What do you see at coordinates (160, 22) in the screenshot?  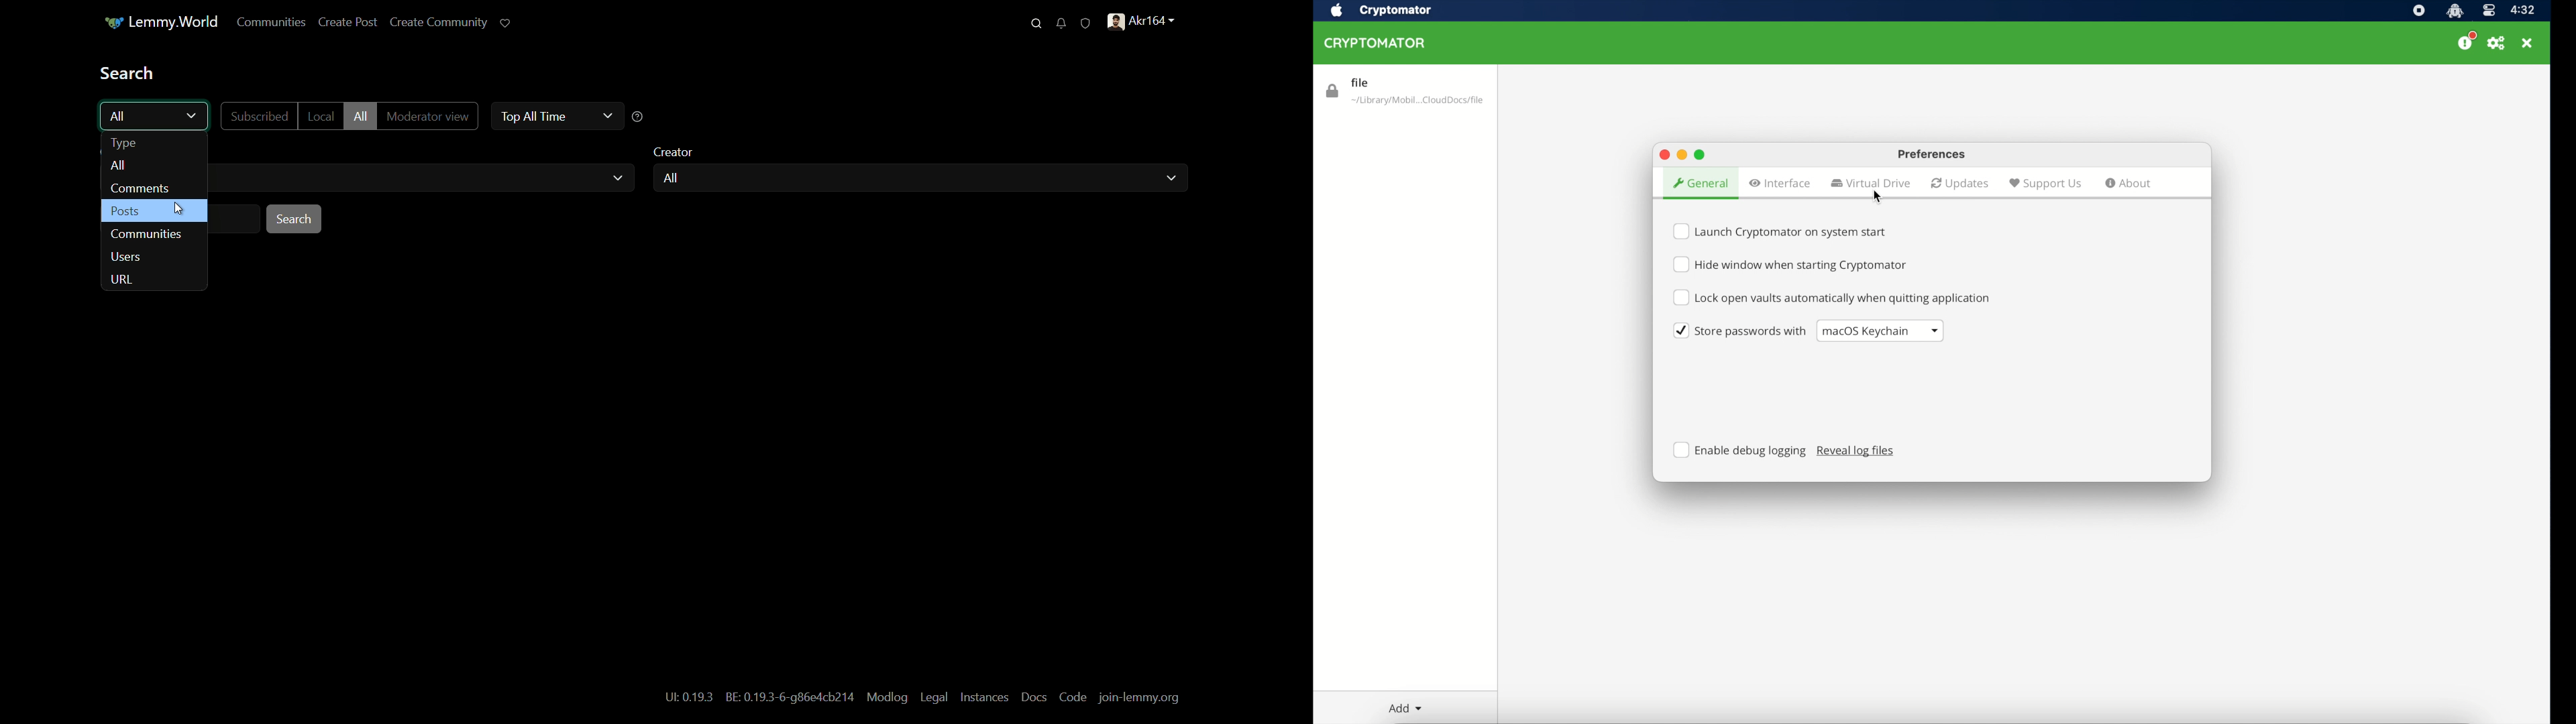 I see `server name` at bounding box center [160, 22].